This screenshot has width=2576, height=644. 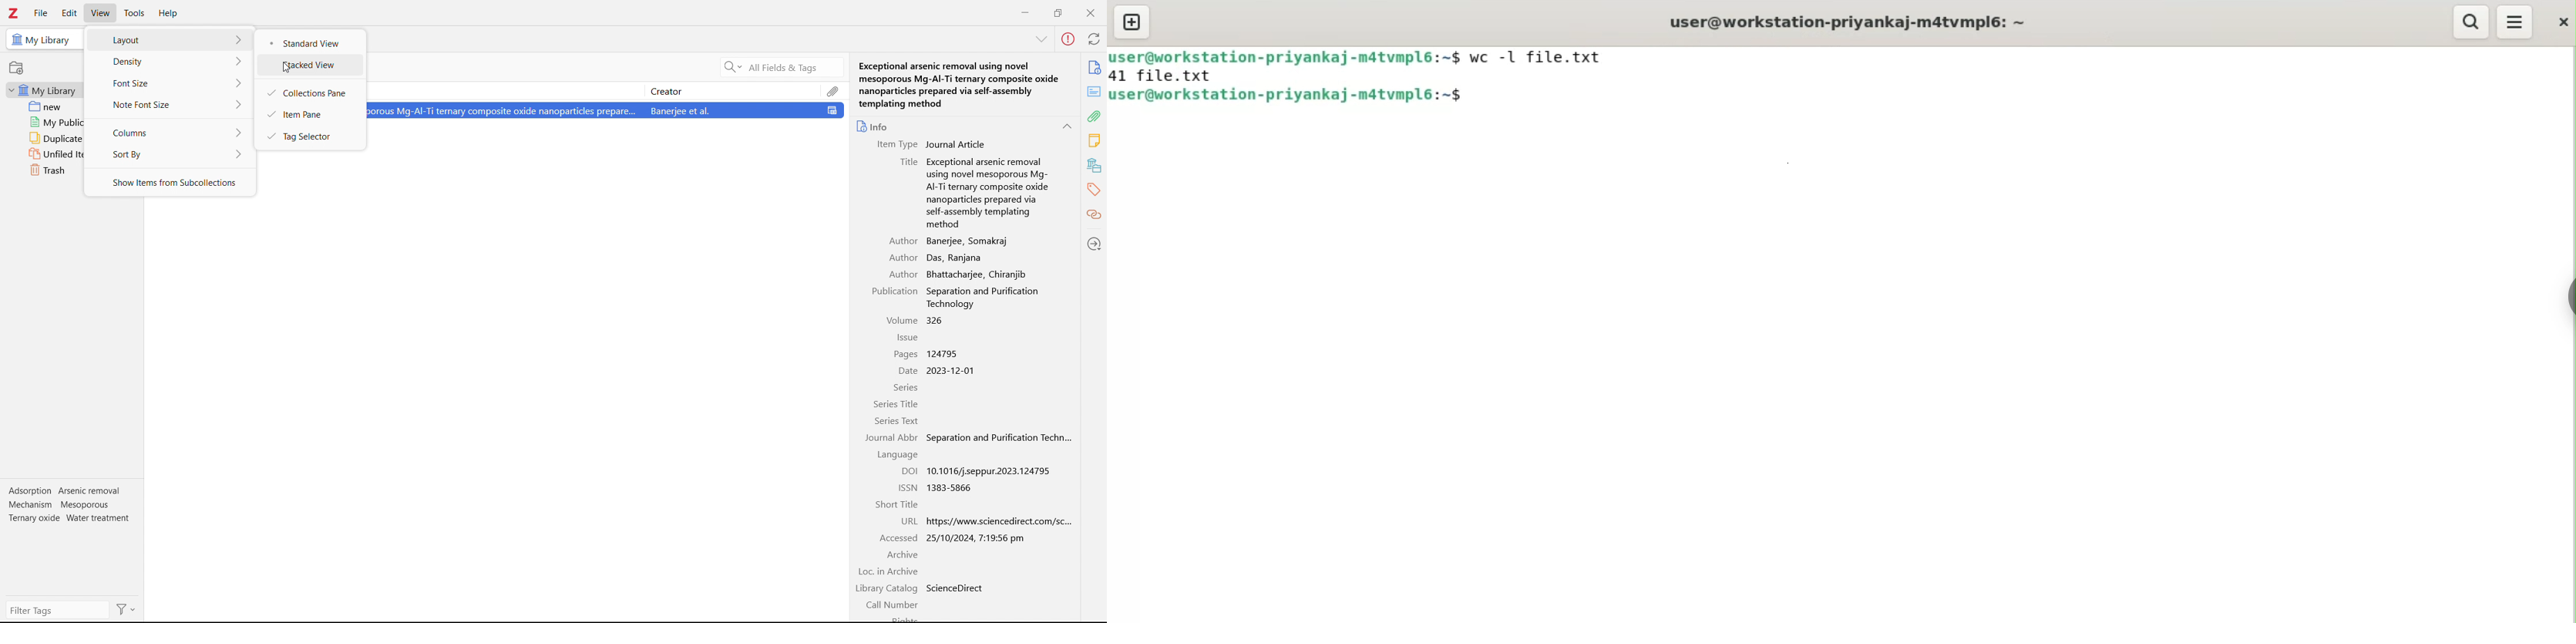 What do you see at coordinates (975, 273) in the screenshot?
I see `Bhattacharjee, Chiranjib` at bounding box center [975, 273].